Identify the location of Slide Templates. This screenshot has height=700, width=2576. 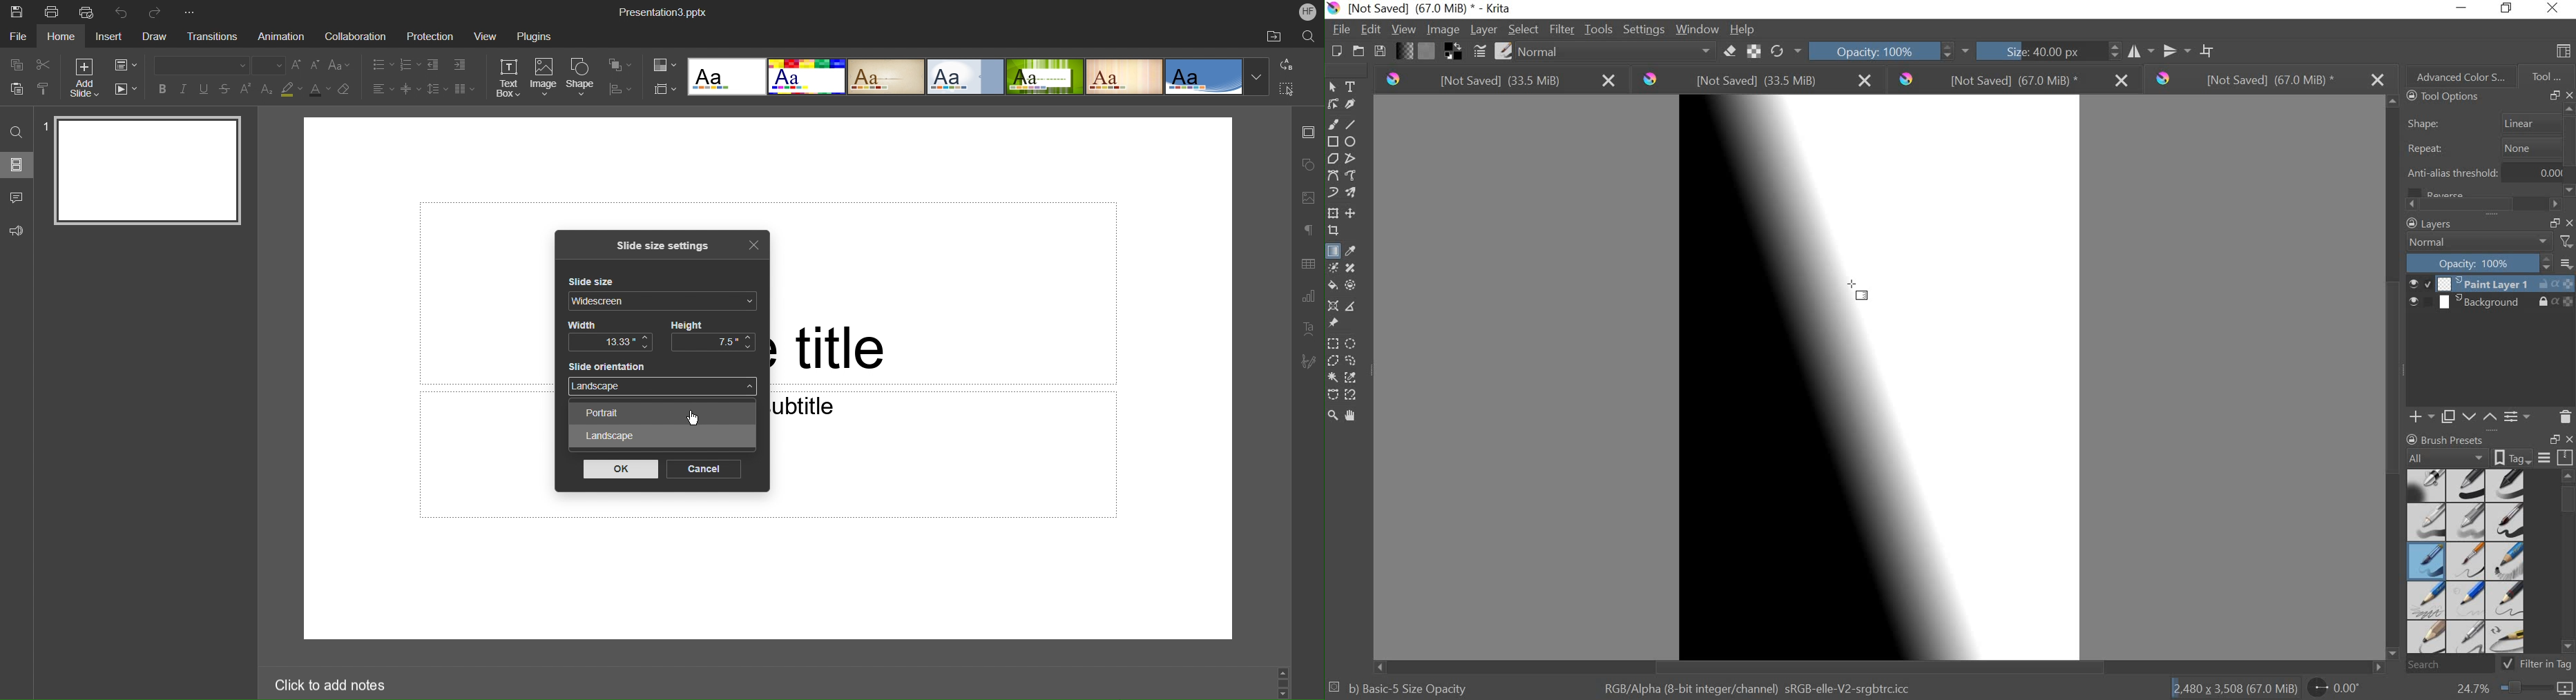
(977, 77).